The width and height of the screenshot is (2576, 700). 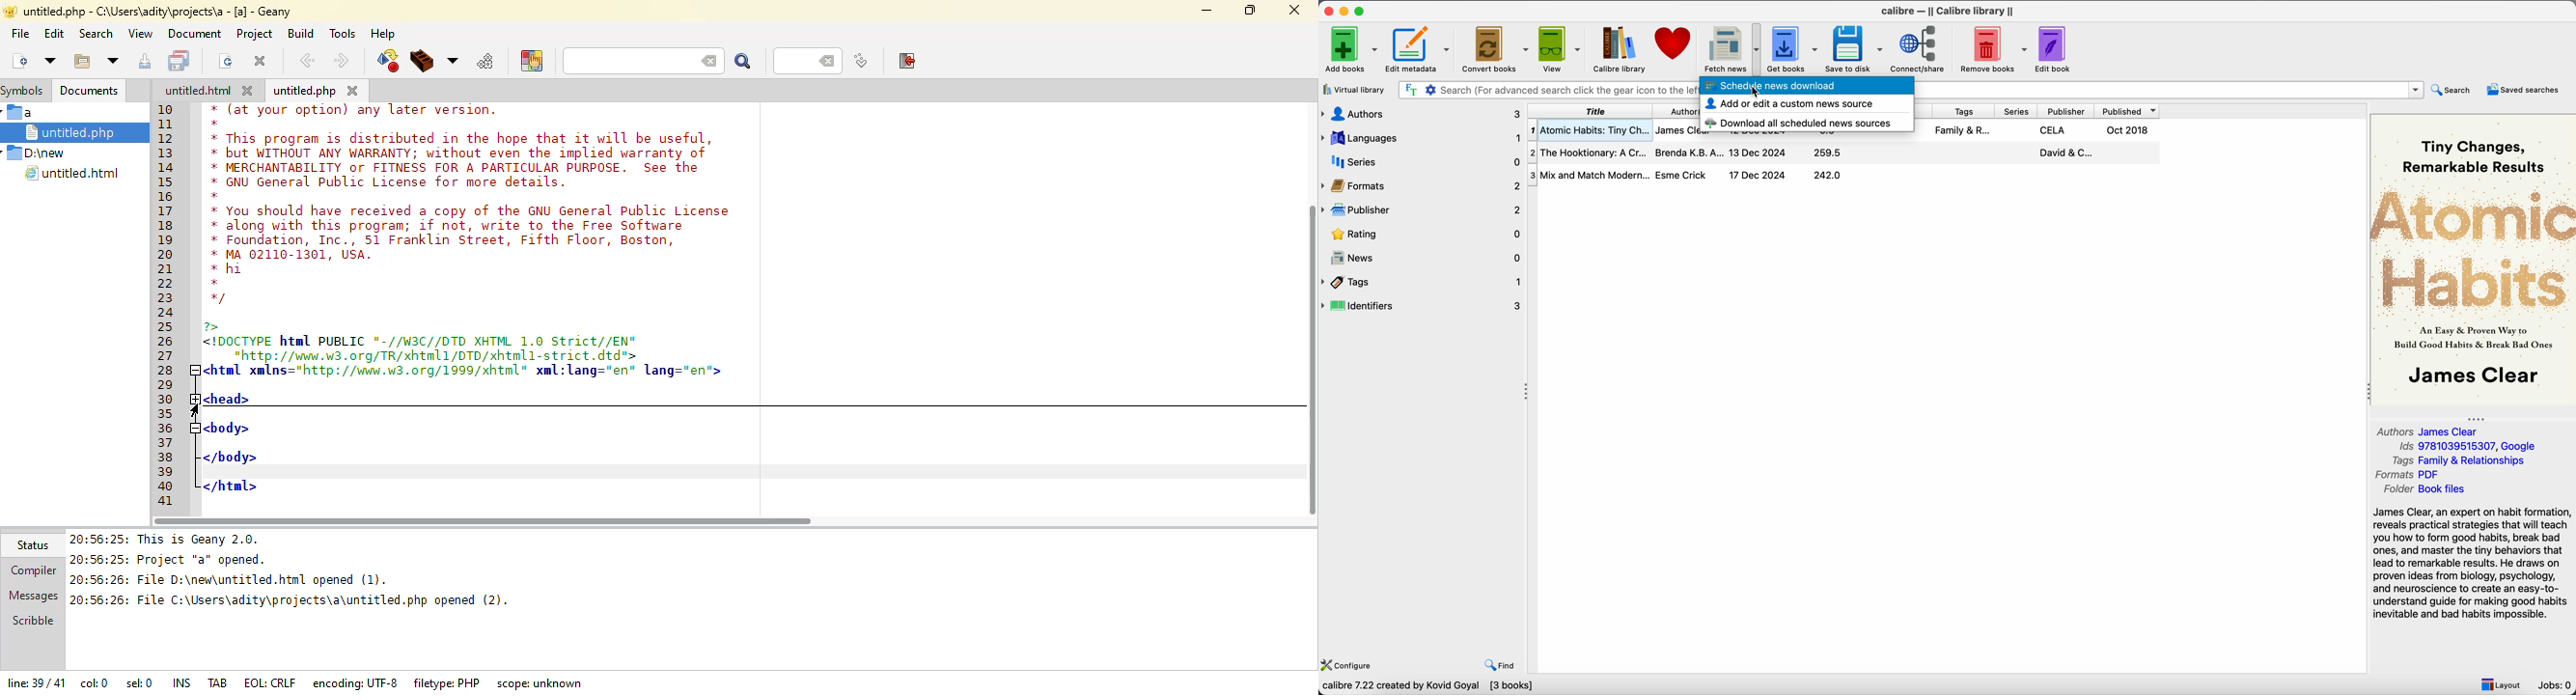 I want to click on title, so click(x=1591, y=111).